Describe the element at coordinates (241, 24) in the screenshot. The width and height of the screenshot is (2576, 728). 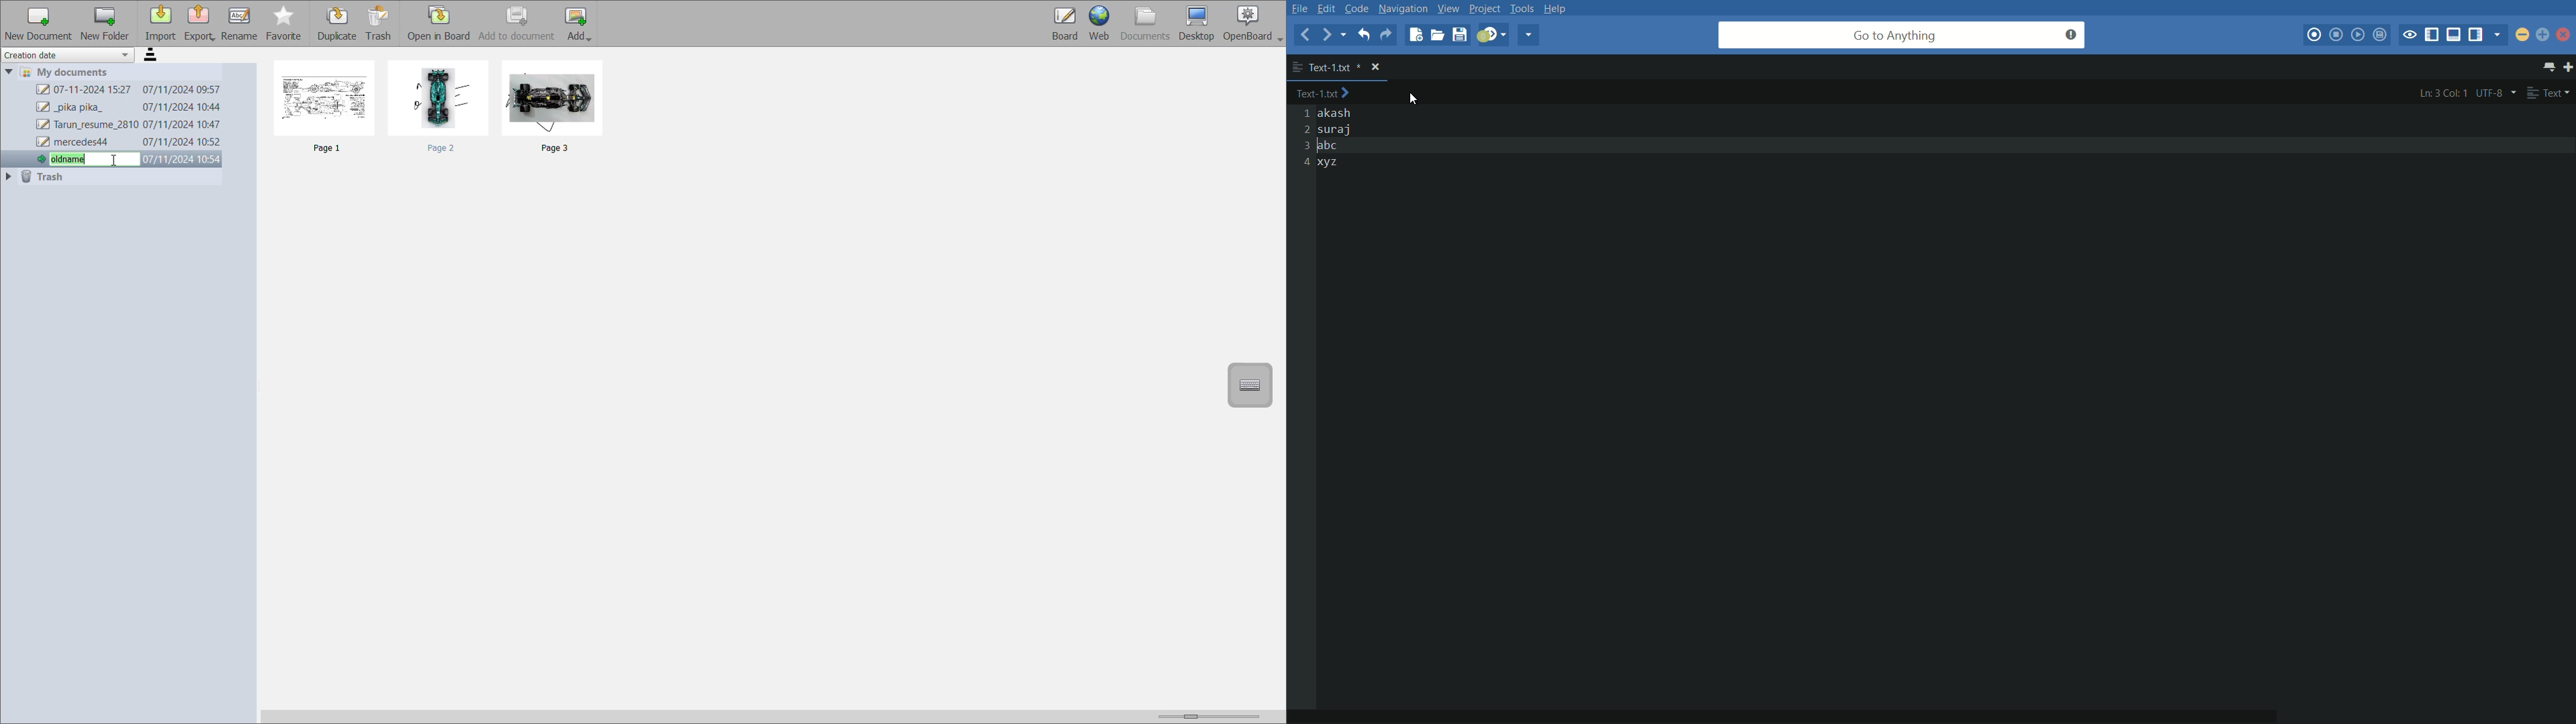
I see `rename` at that location.